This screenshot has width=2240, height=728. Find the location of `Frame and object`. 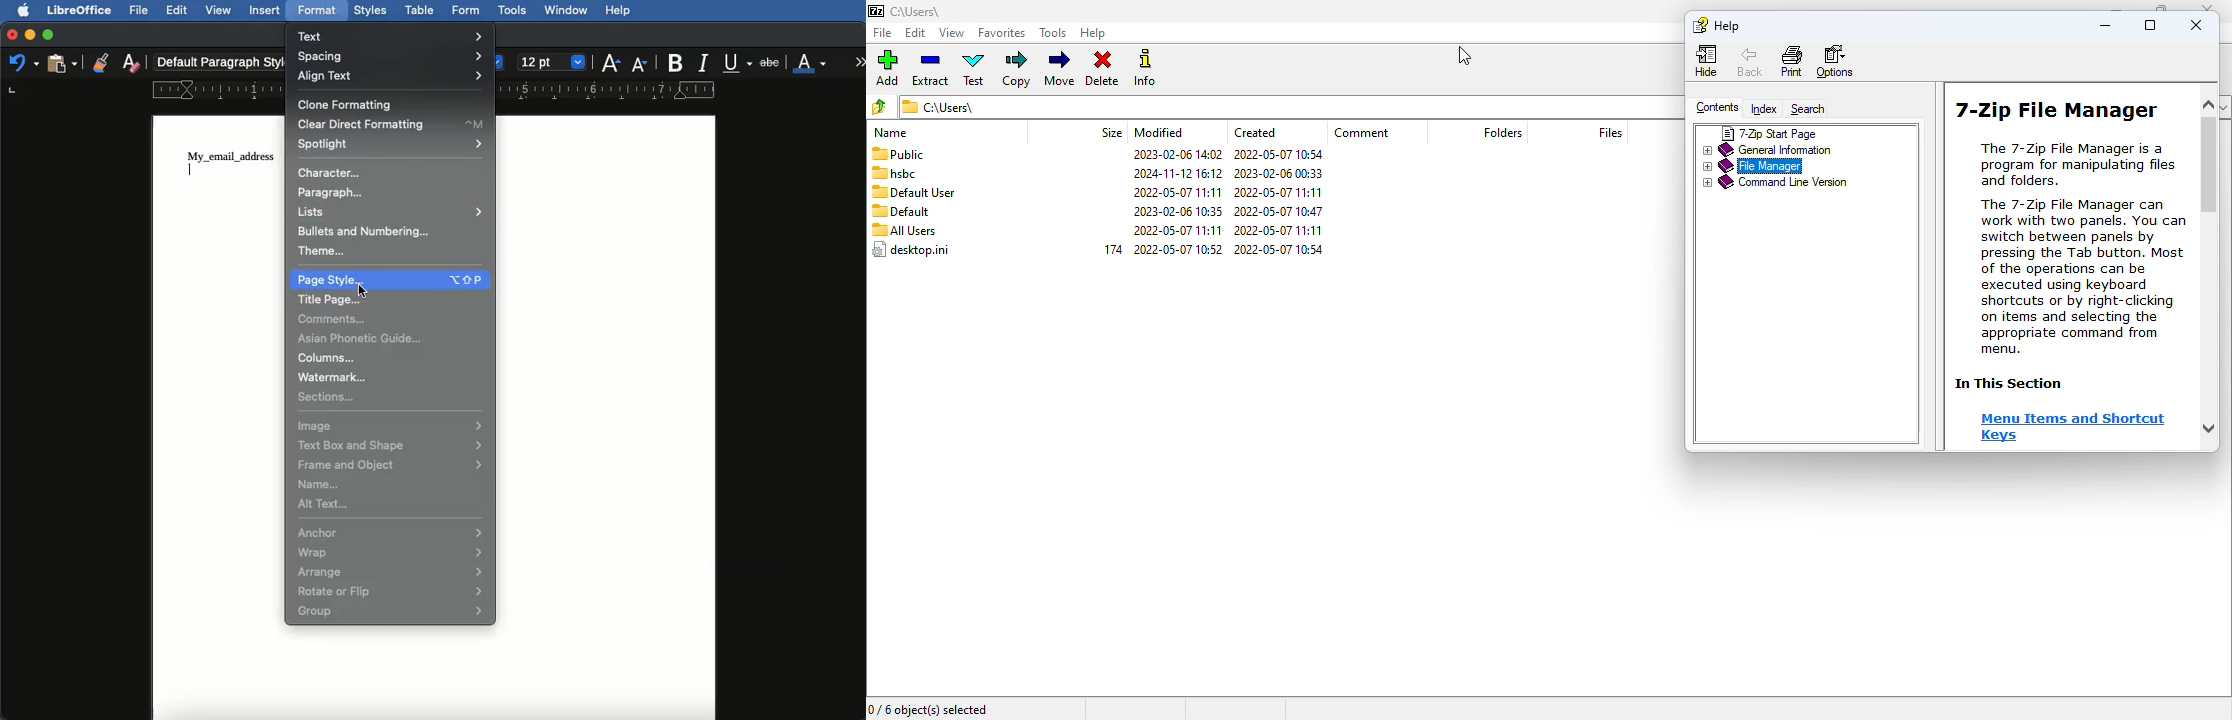

Frame and object is located at coordinates (390, 464).